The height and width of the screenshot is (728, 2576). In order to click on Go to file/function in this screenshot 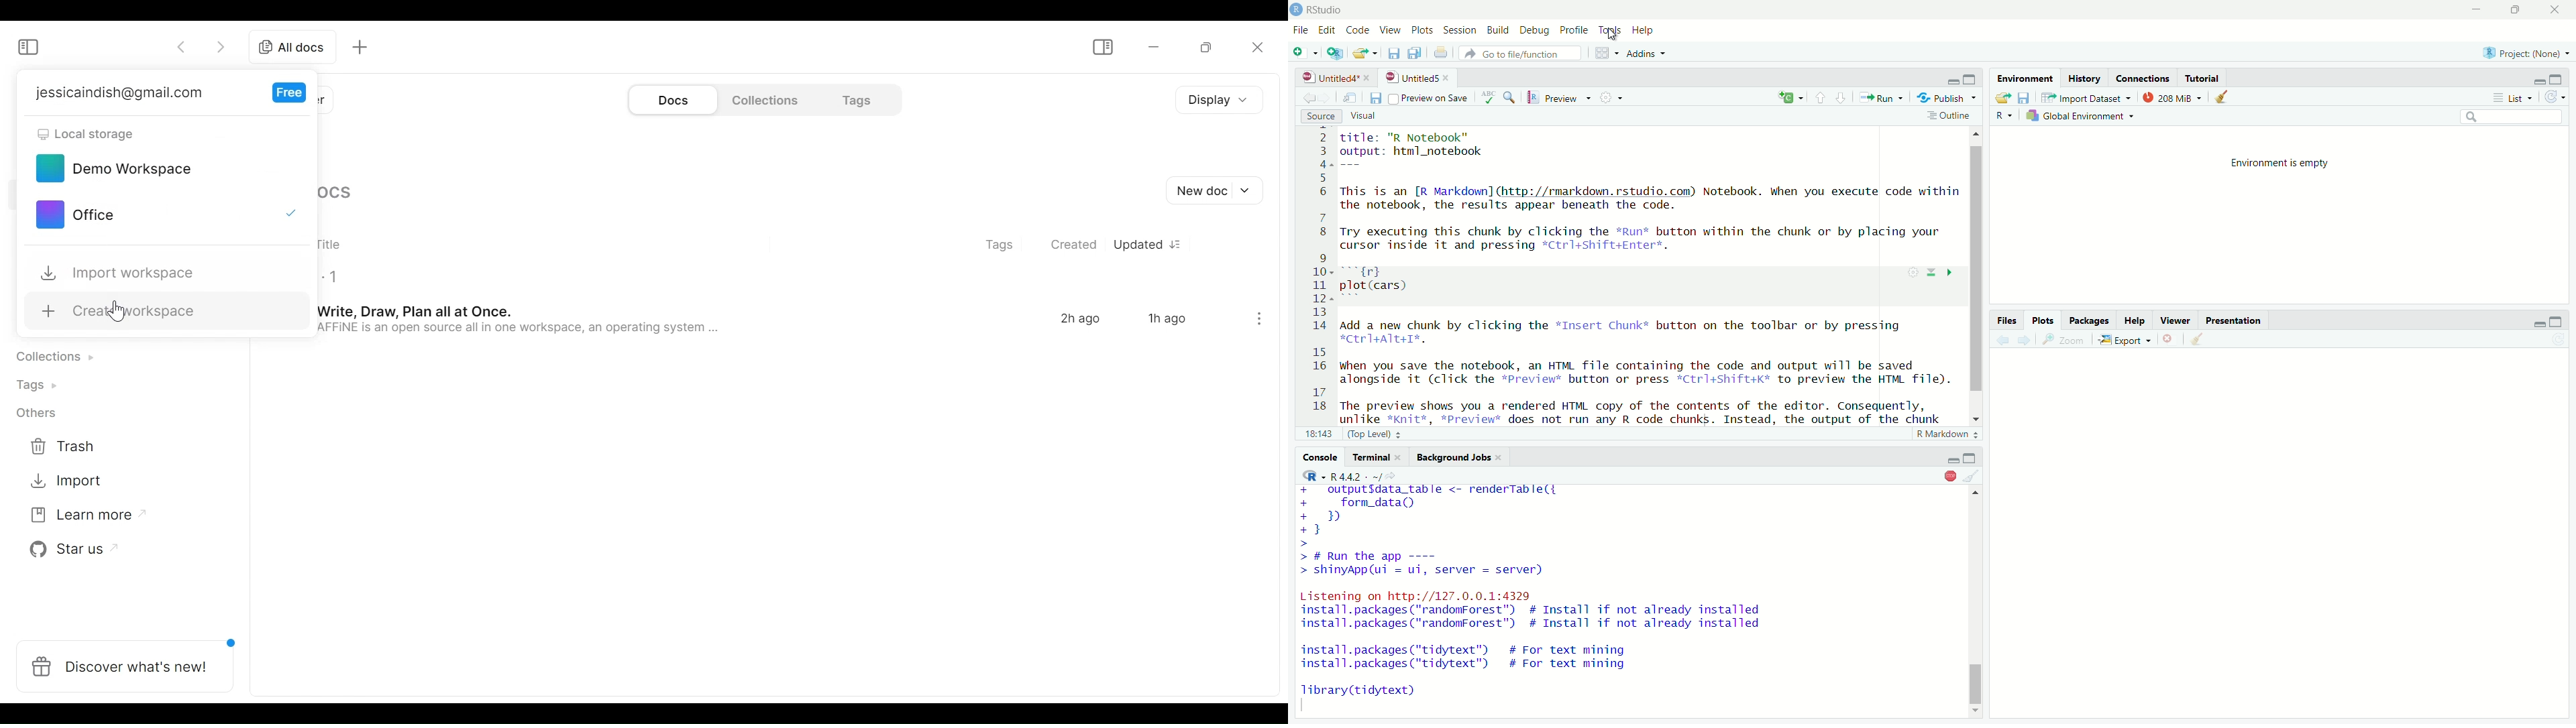, I will do `click(1523, 54)`.